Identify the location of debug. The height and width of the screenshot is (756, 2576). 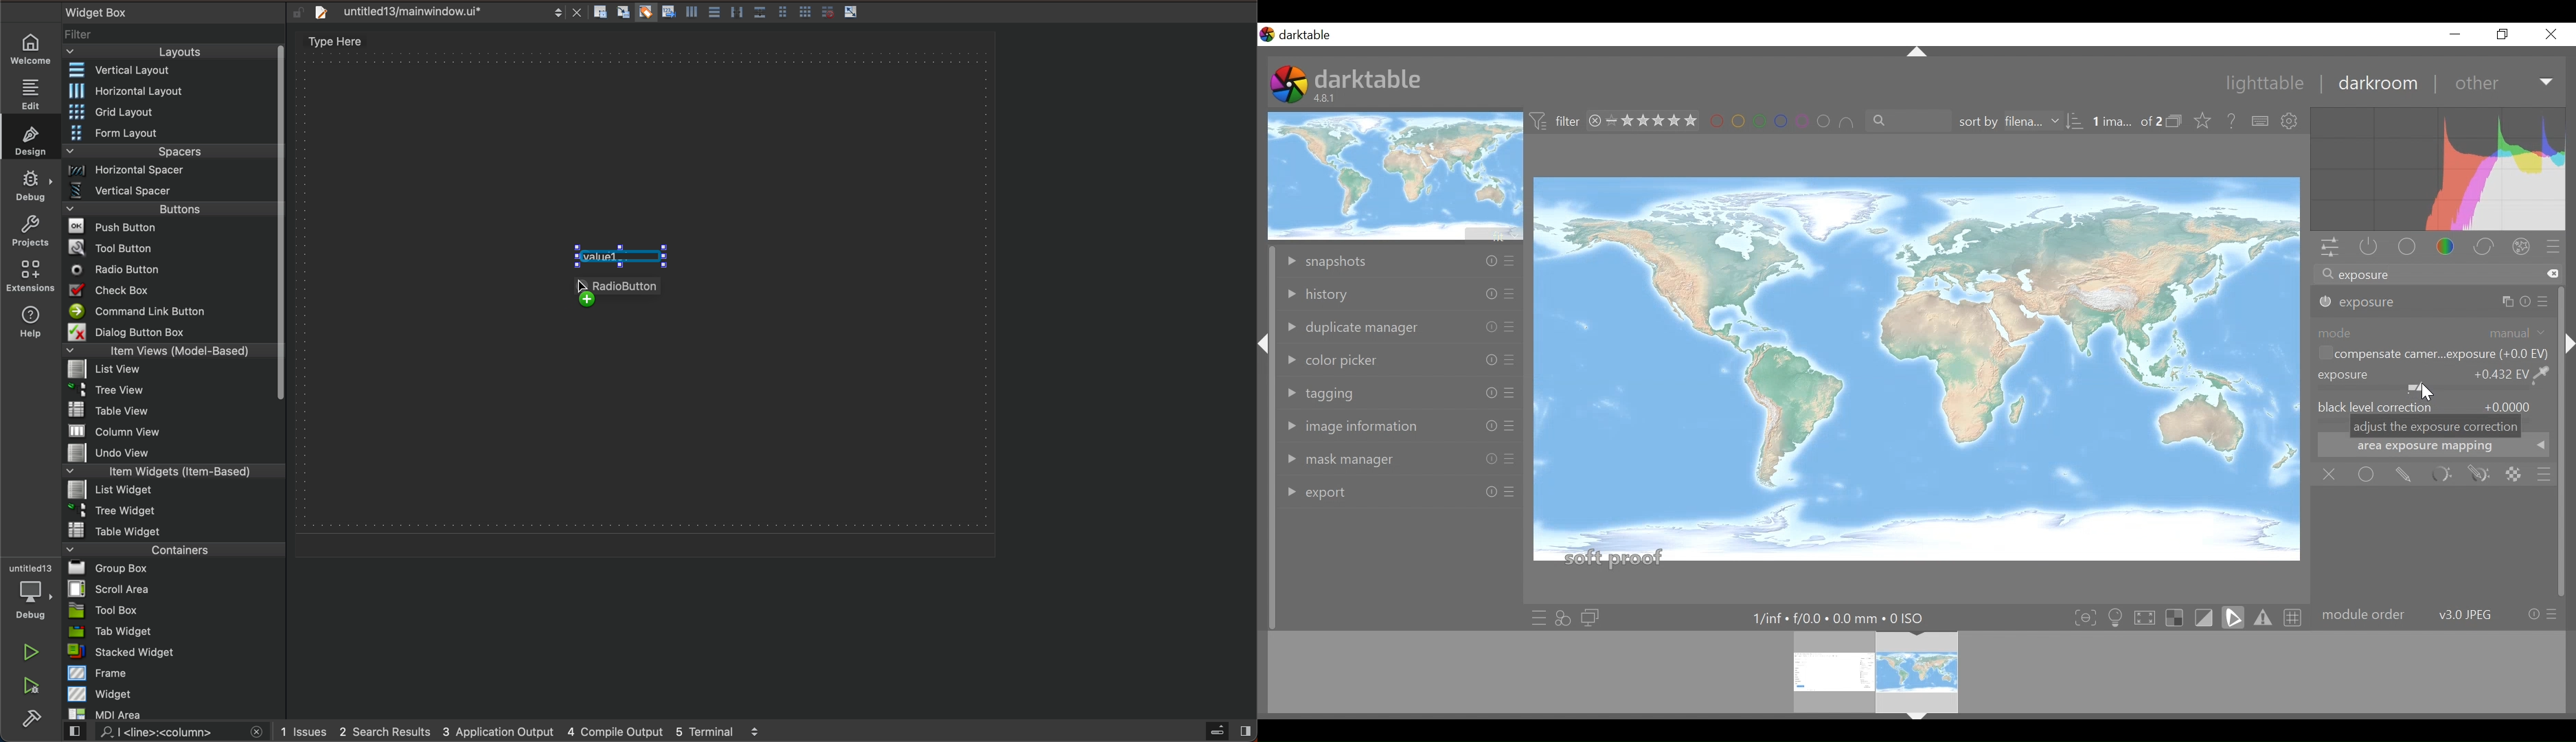
(32, 184).